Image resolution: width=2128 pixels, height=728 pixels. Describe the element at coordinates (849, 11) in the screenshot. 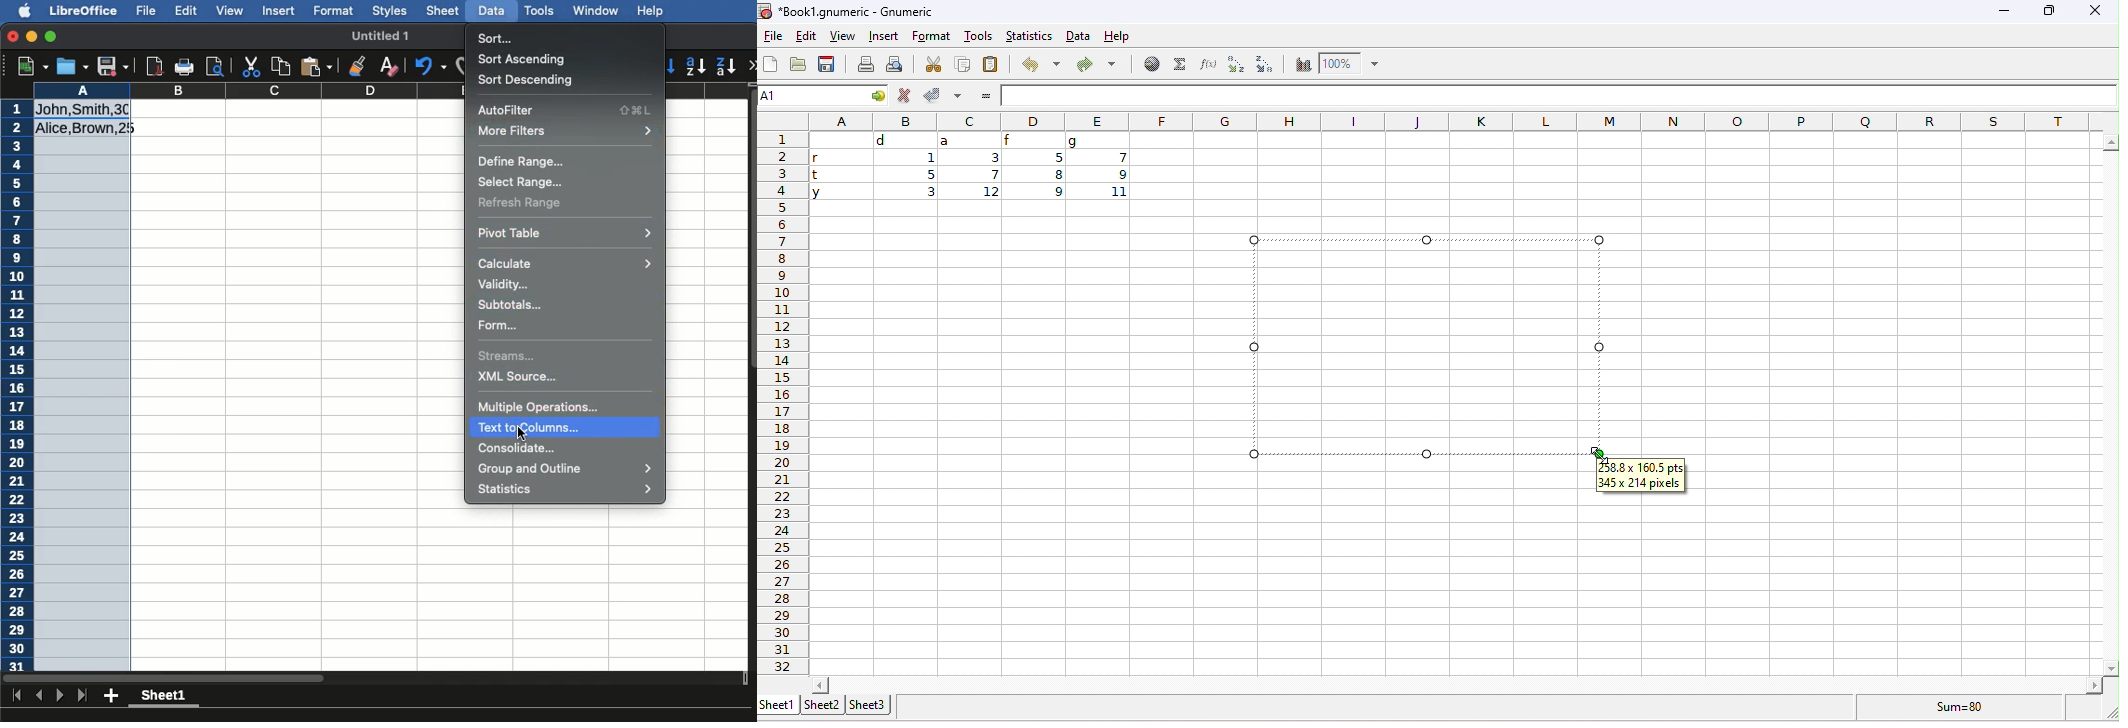

I see `Book1.gnumeric - Gnumeric` at that location.